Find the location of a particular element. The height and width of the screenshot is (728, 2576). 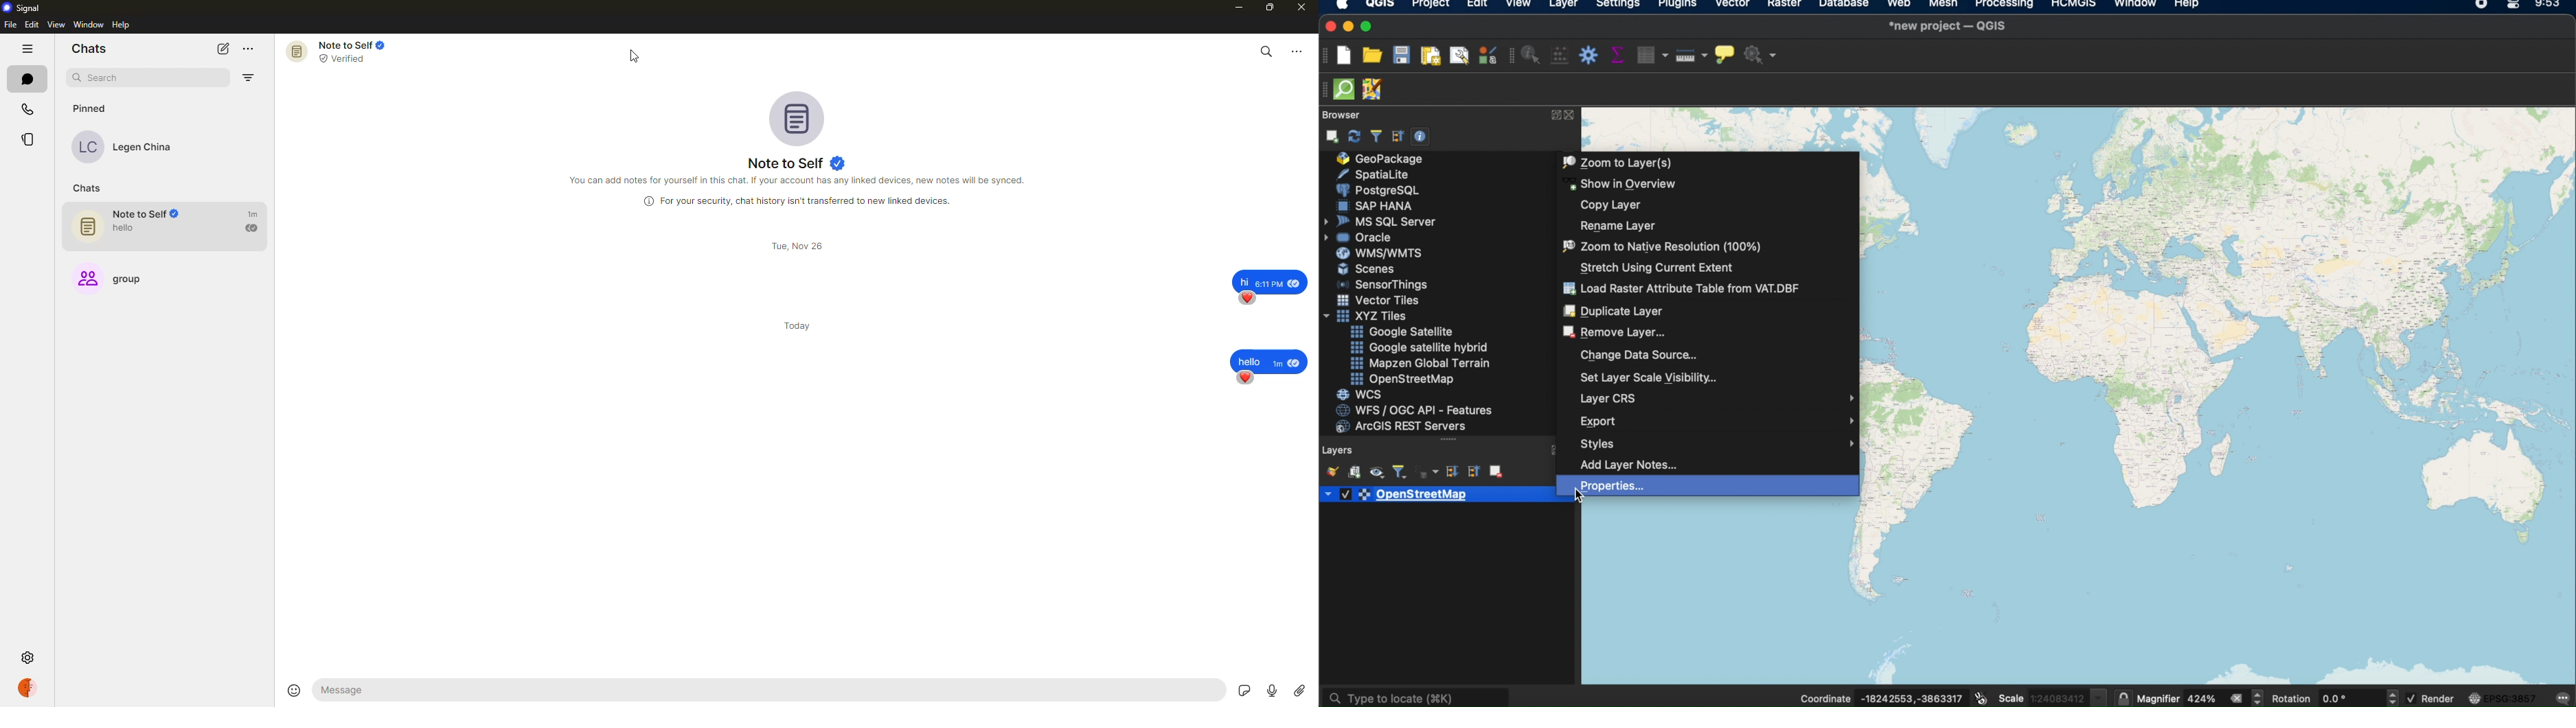

mapzen global terrain is located at coordinates (1419, 363).